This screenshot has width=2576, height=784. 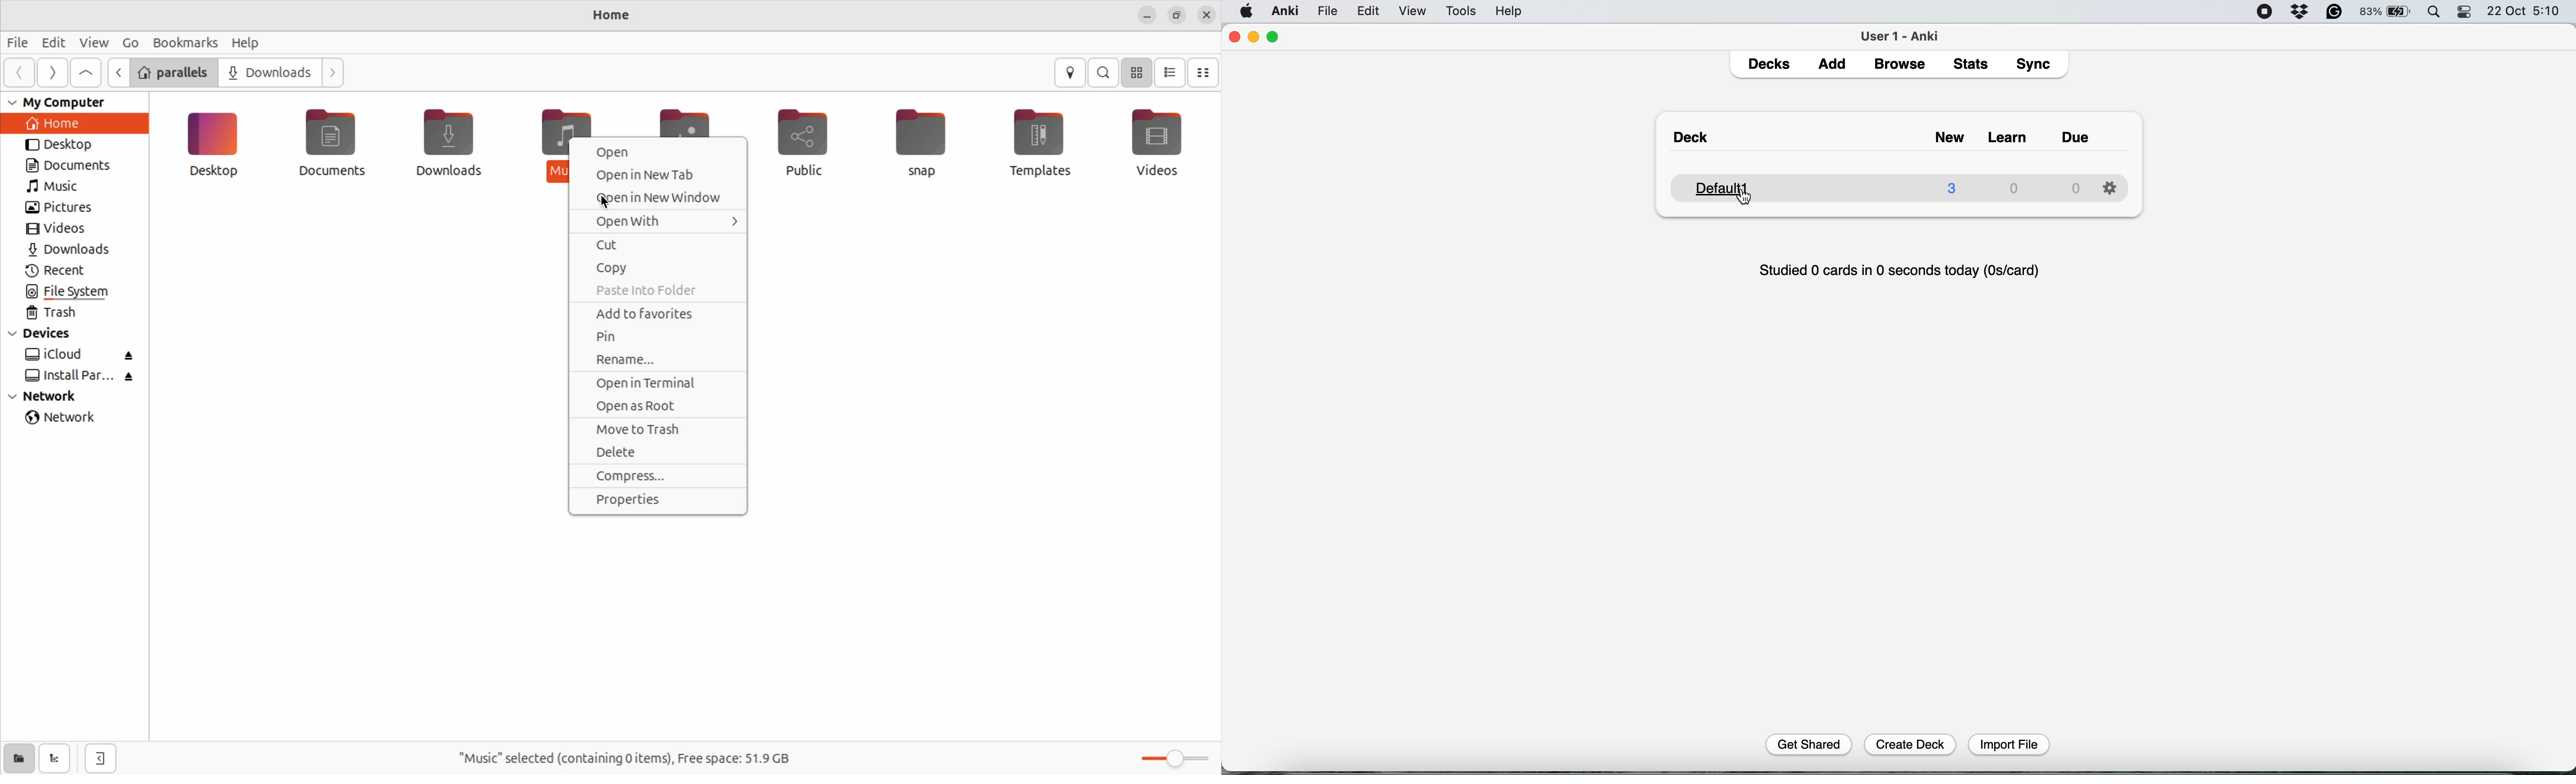 I want to click on browse, so click(x=1902, y=66).